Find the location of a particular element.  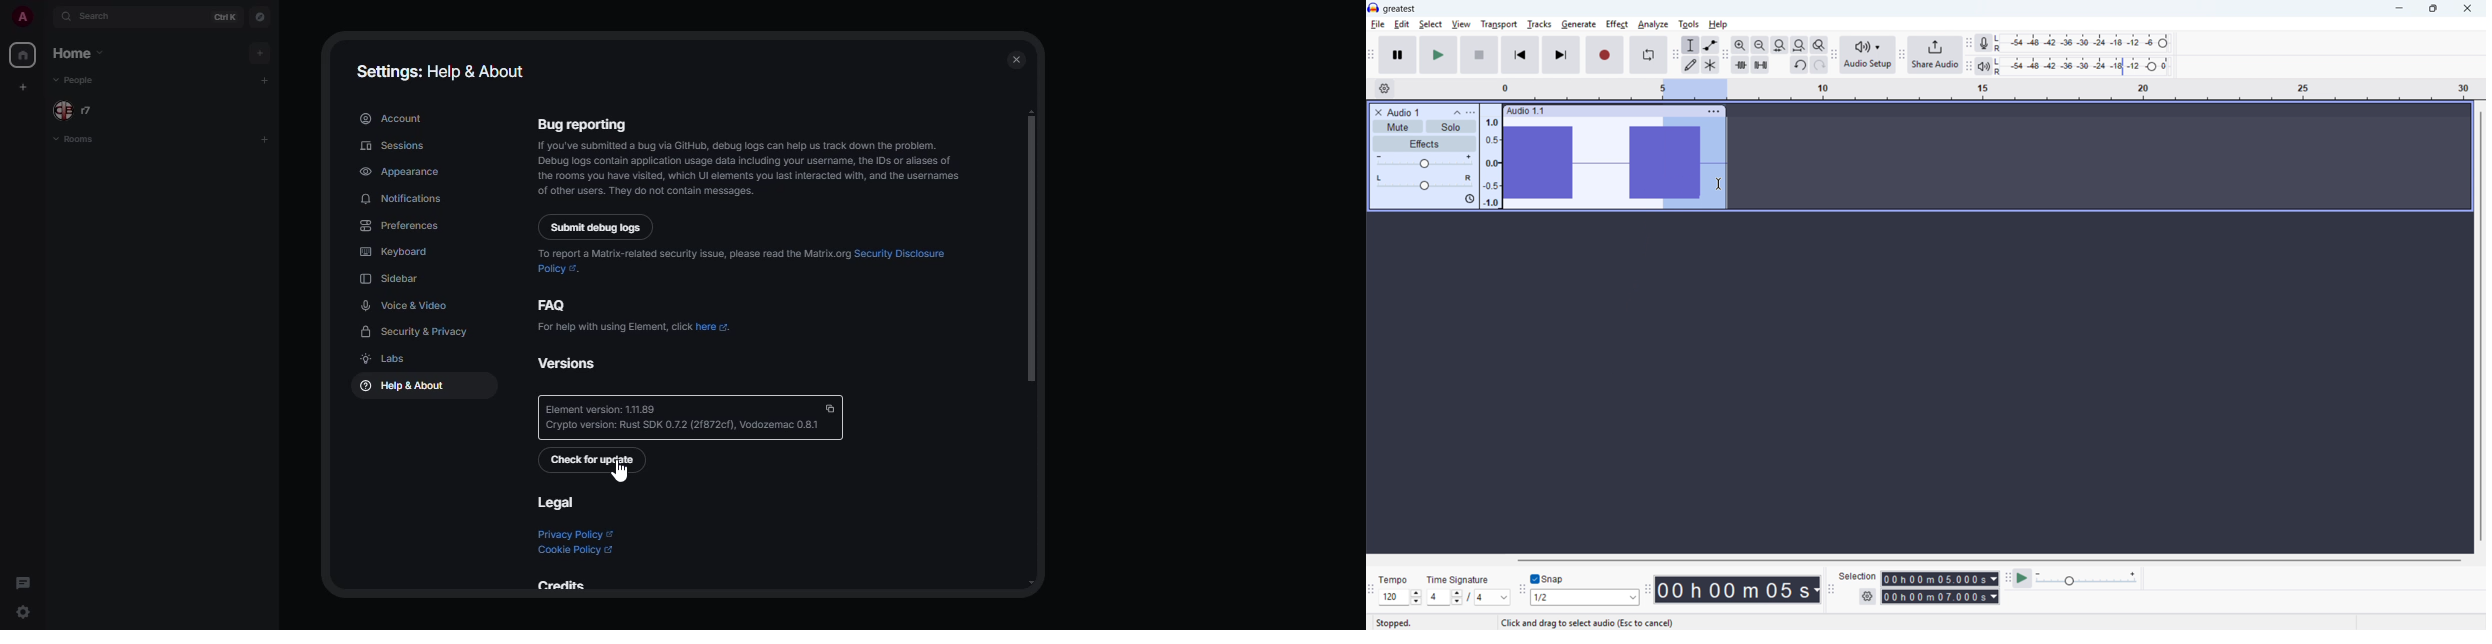

quick settings is located at coordinates (22, 613).